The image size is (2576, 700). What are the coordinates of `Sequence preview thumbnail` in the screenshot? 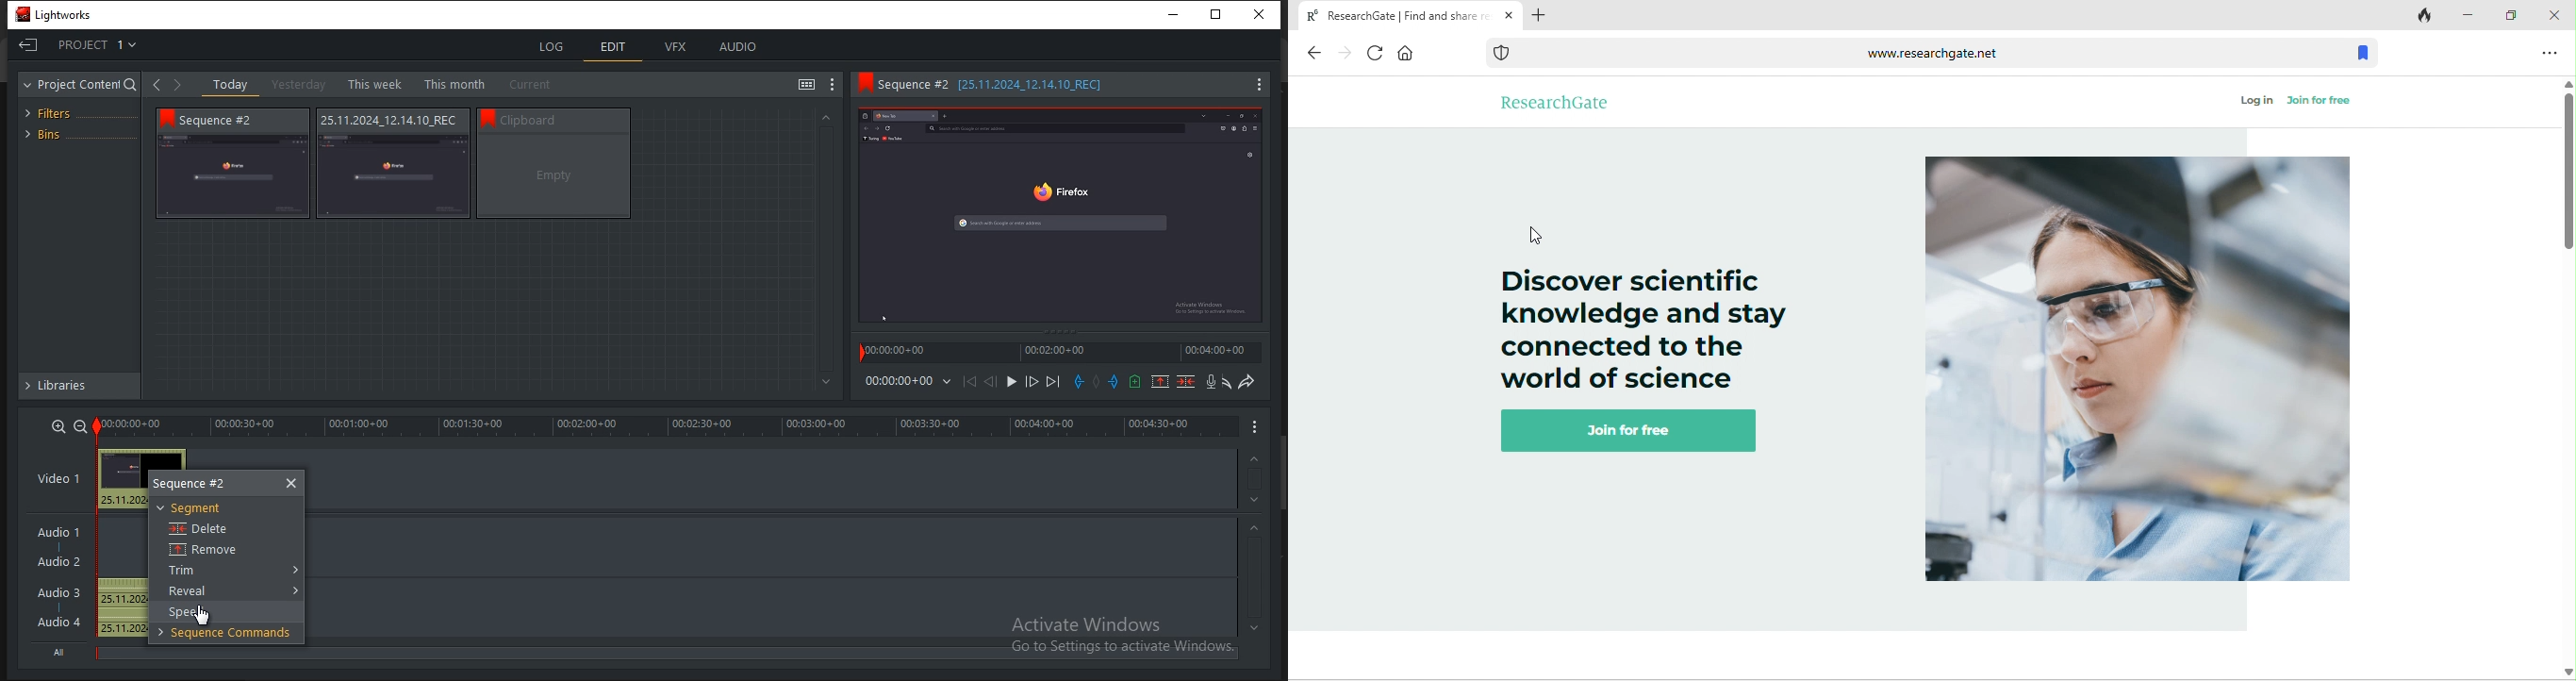 It's located at (1059, 213).